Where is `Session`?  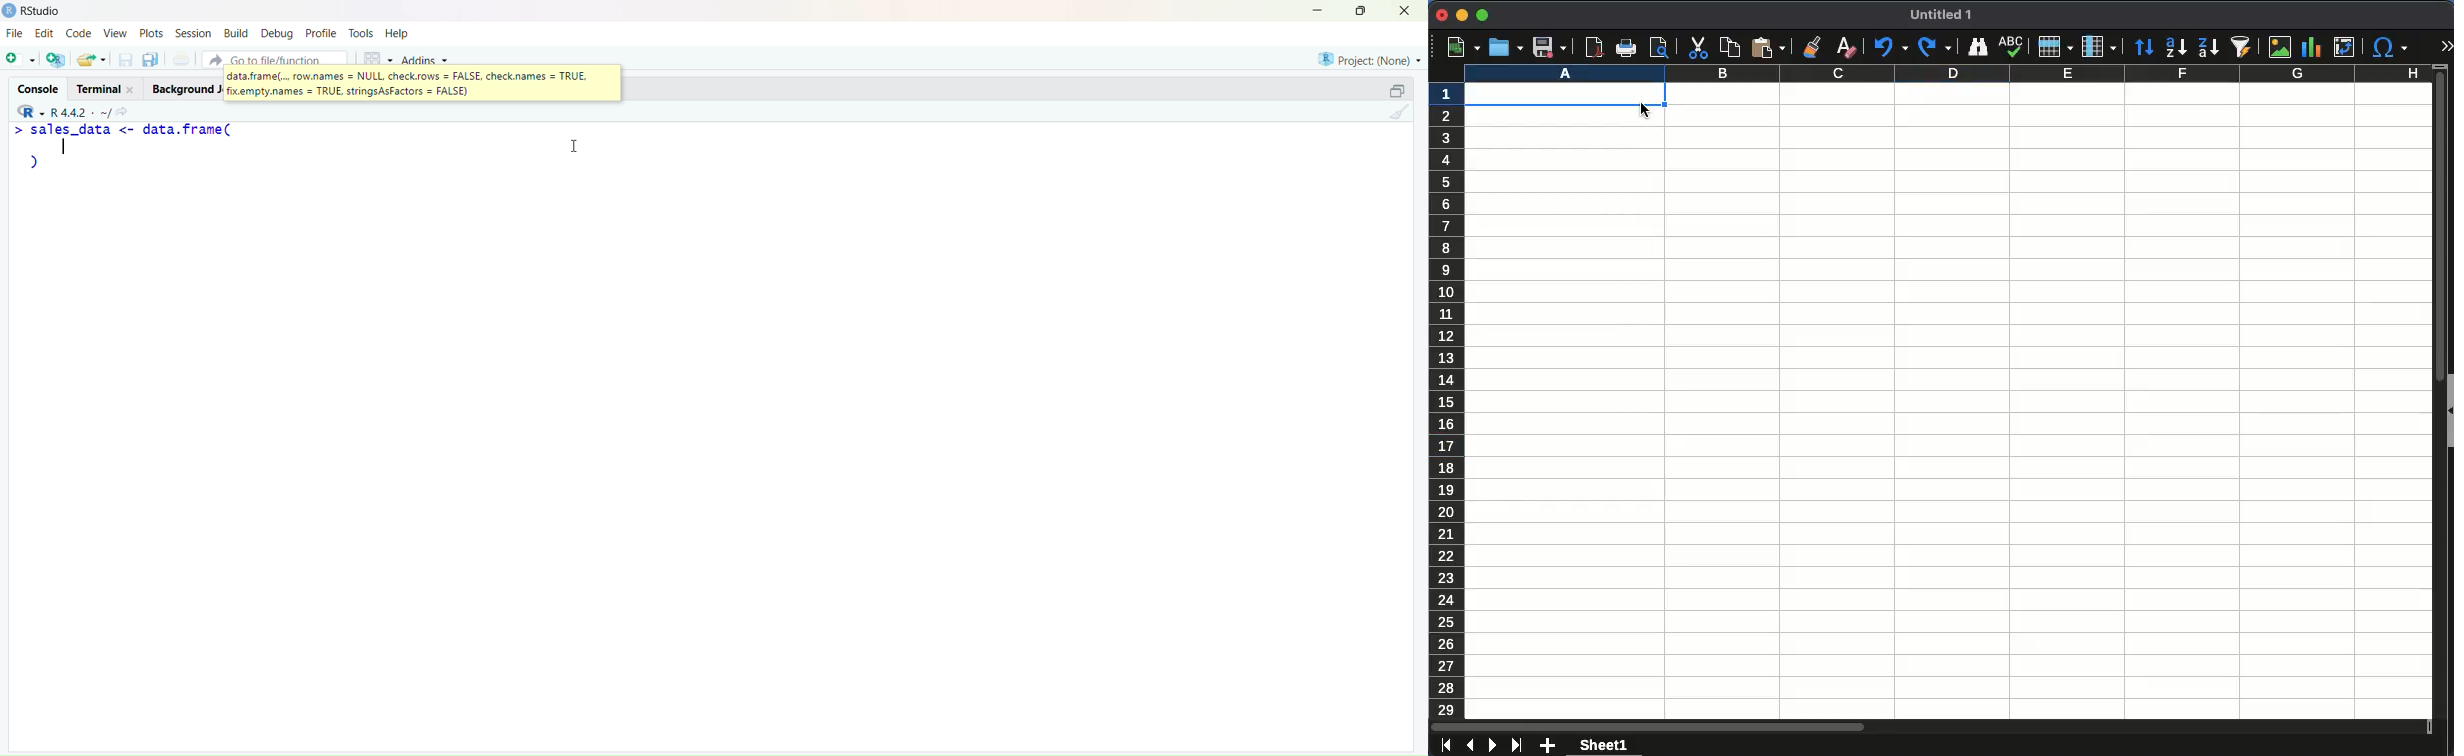 Session is located at coordinates (191, 33).